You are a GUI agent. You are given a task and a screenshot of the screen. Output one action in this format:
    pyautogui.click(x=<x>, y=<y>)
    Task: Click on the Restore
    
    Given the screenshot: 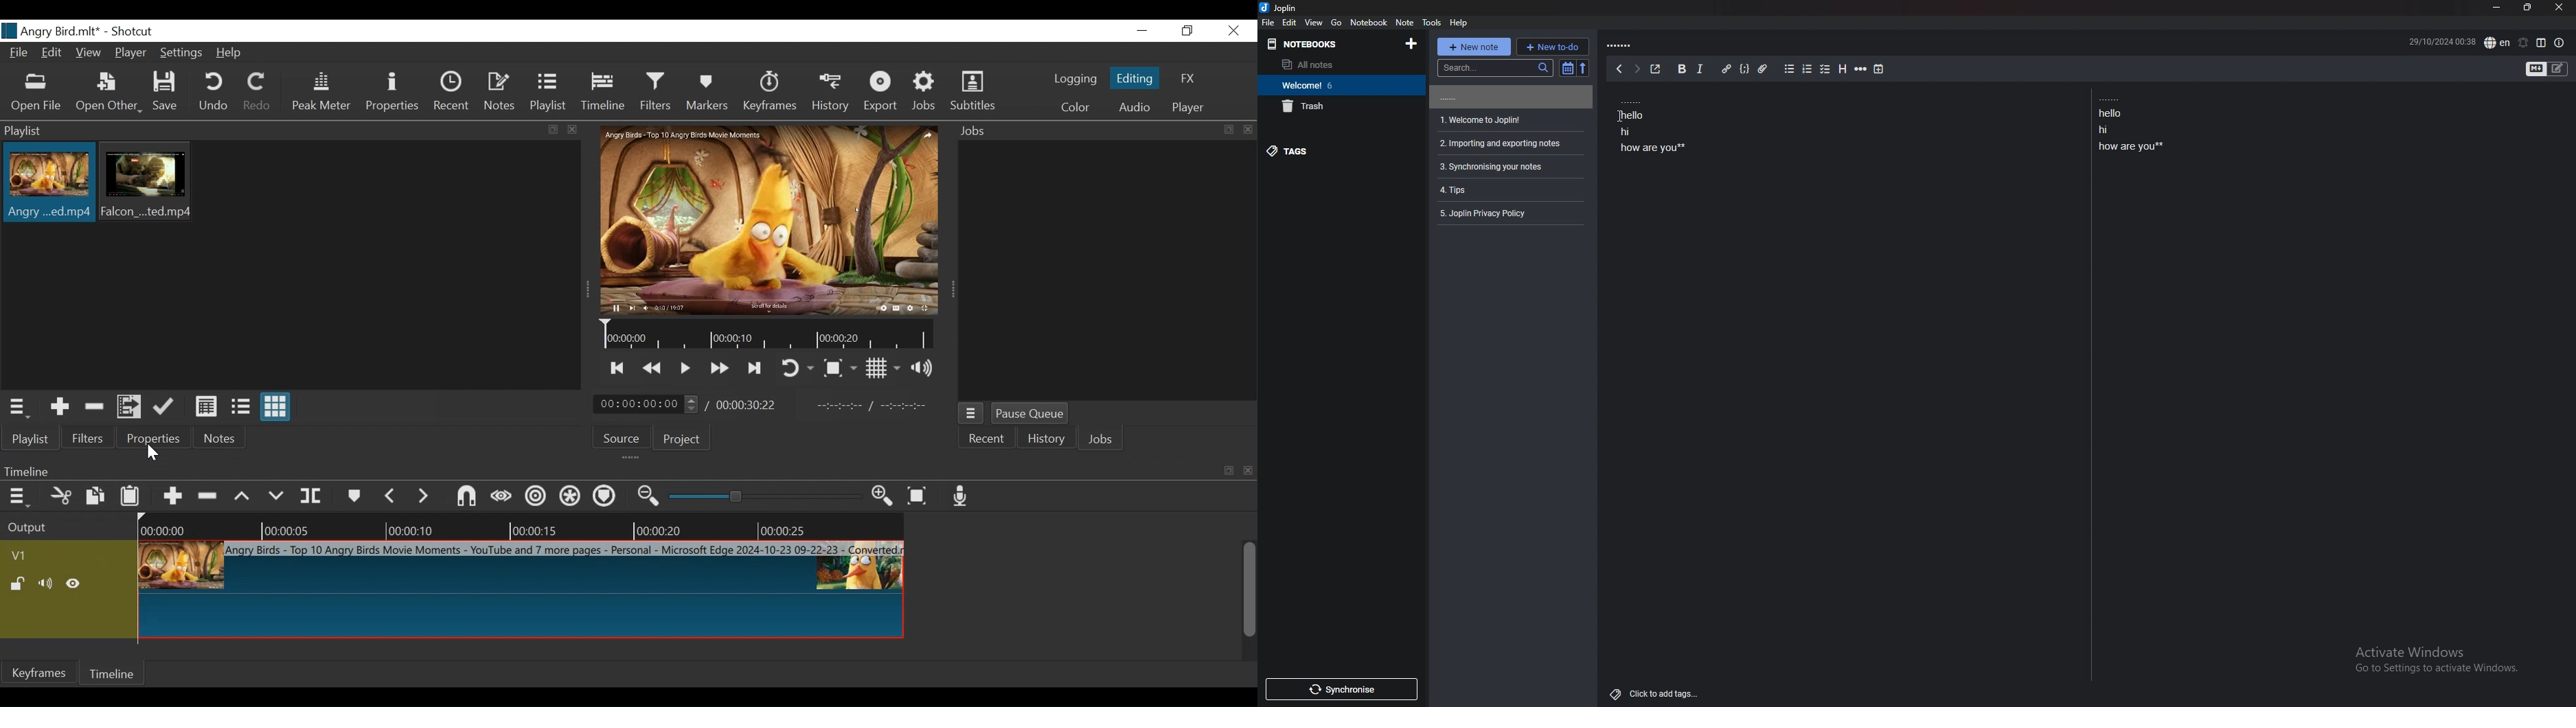 What is the action you would take?
    pyautogui.click(x=1185, y=31)
    